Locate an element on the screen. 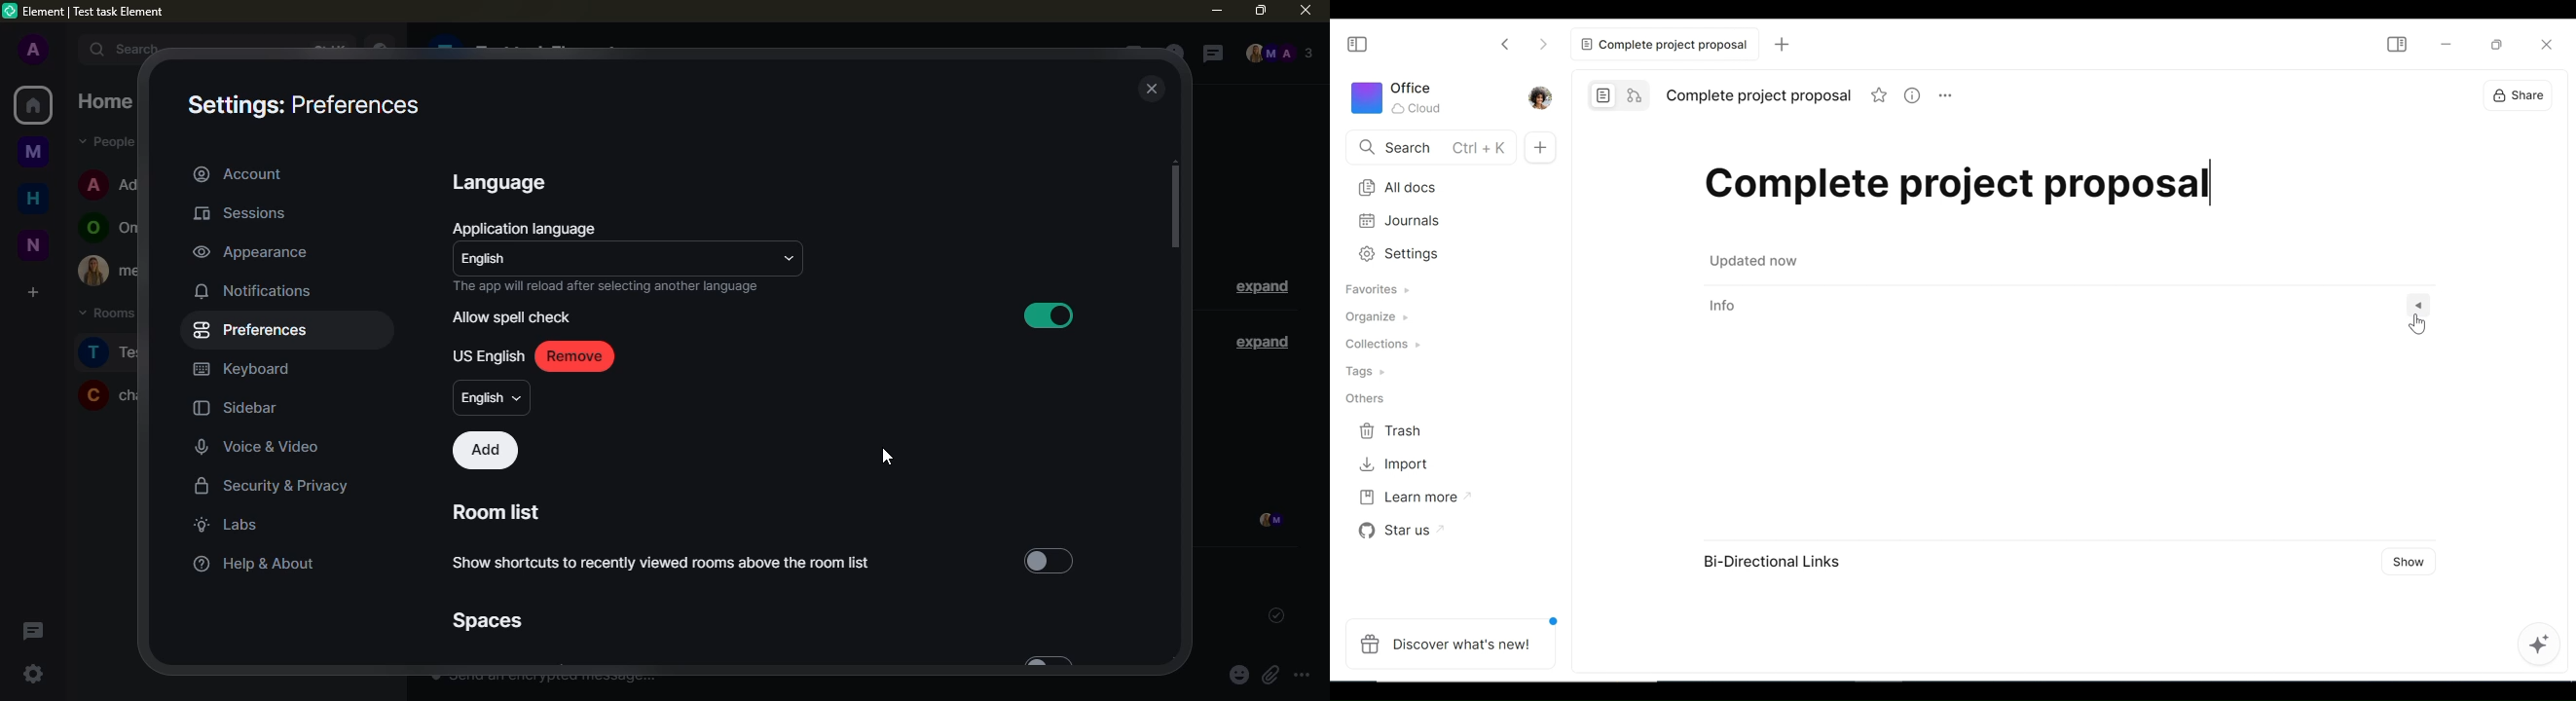  element| test task element is located at coordinates (101, 13).